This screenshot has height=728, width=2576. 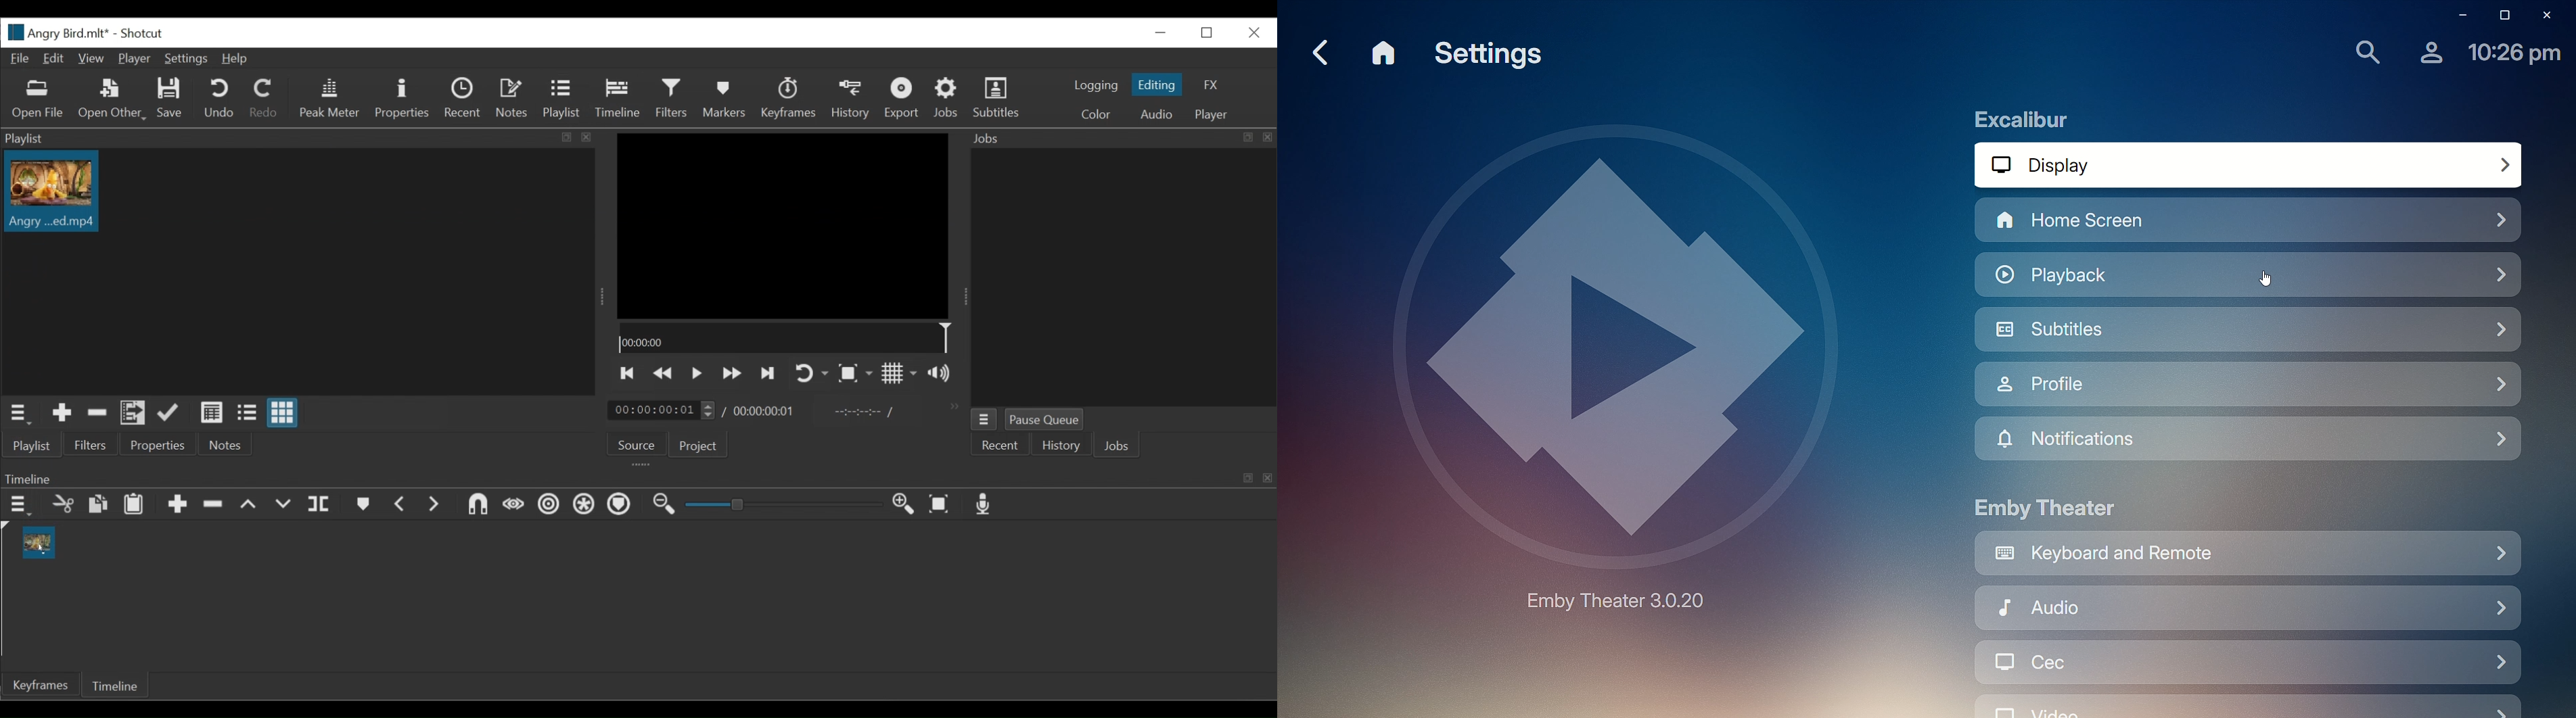 What do you see at coordinates (2246, 707) in the screenshot?
I see `Video` at bounding box center [2246, 707].